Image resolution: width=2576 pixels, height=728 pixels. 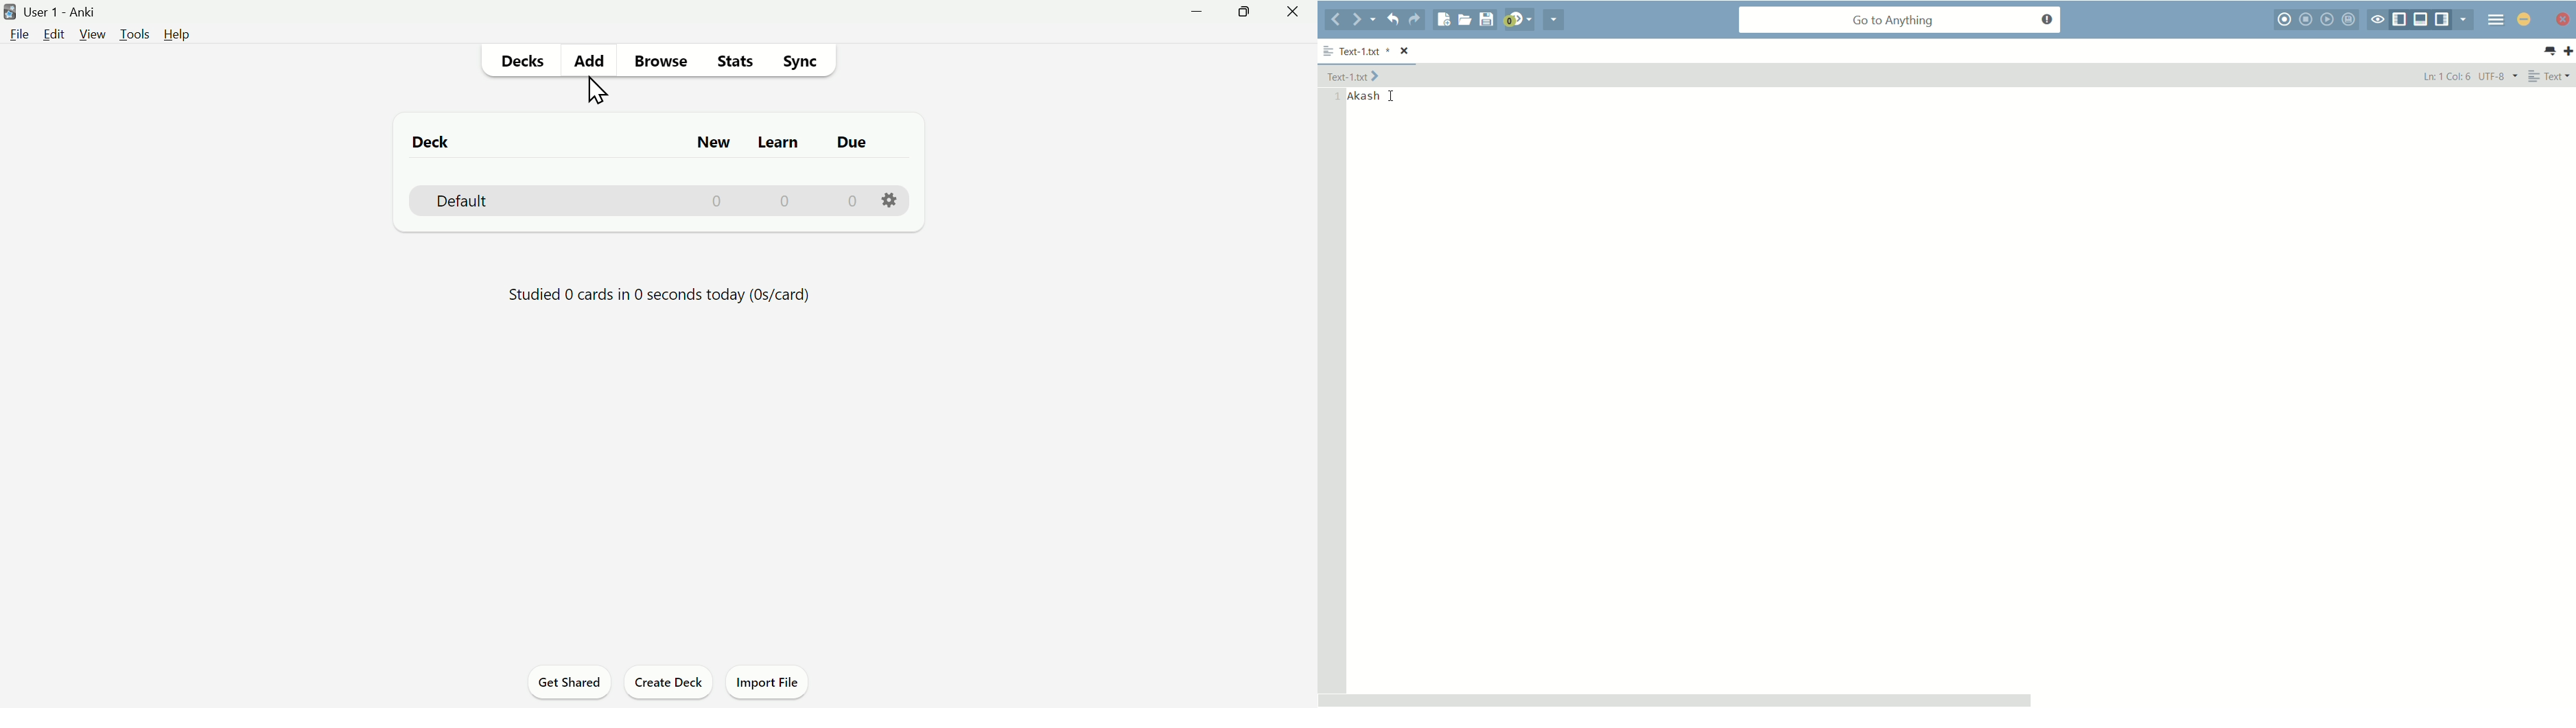 What do you see at coordinates (799, 62) in the screenshot?
I see `Sync` at bounding box center [799, 62].